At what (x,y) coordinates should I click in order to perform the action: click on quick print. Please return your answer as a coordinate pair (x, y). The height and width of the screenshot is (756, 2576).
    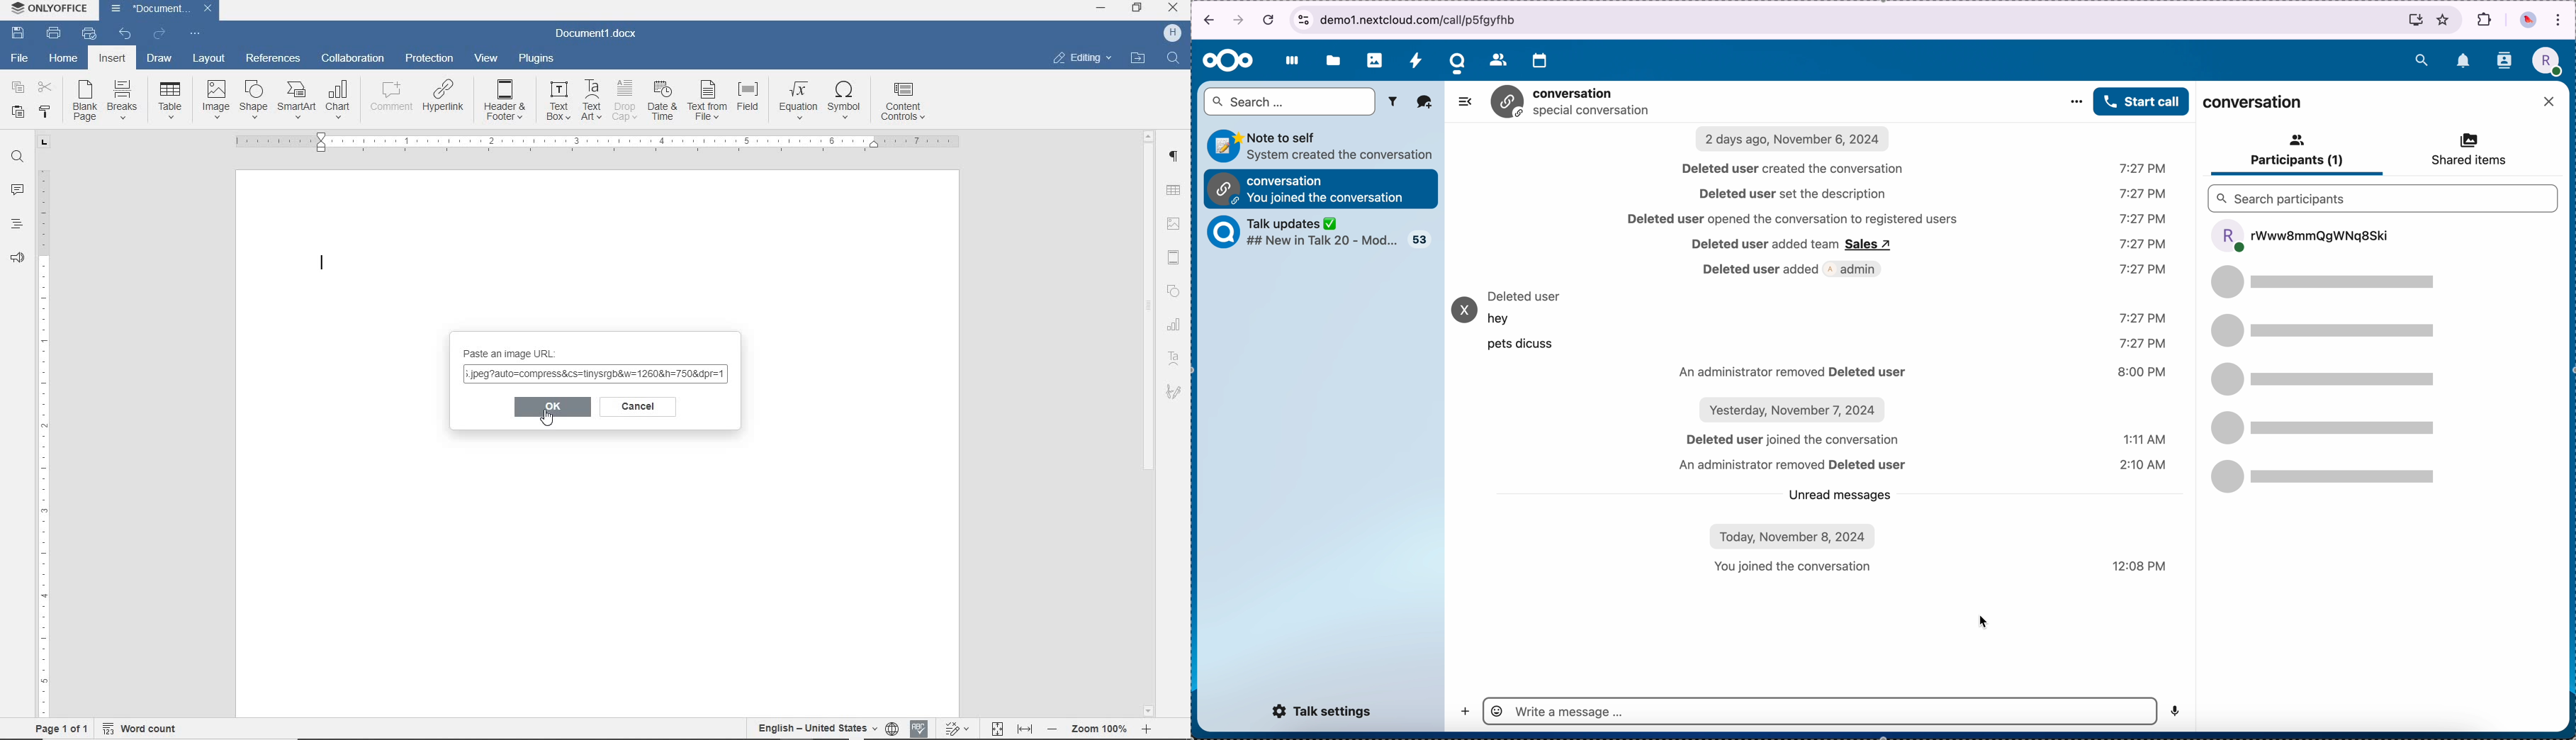
    Looking at the image, I should click on (89, 34).